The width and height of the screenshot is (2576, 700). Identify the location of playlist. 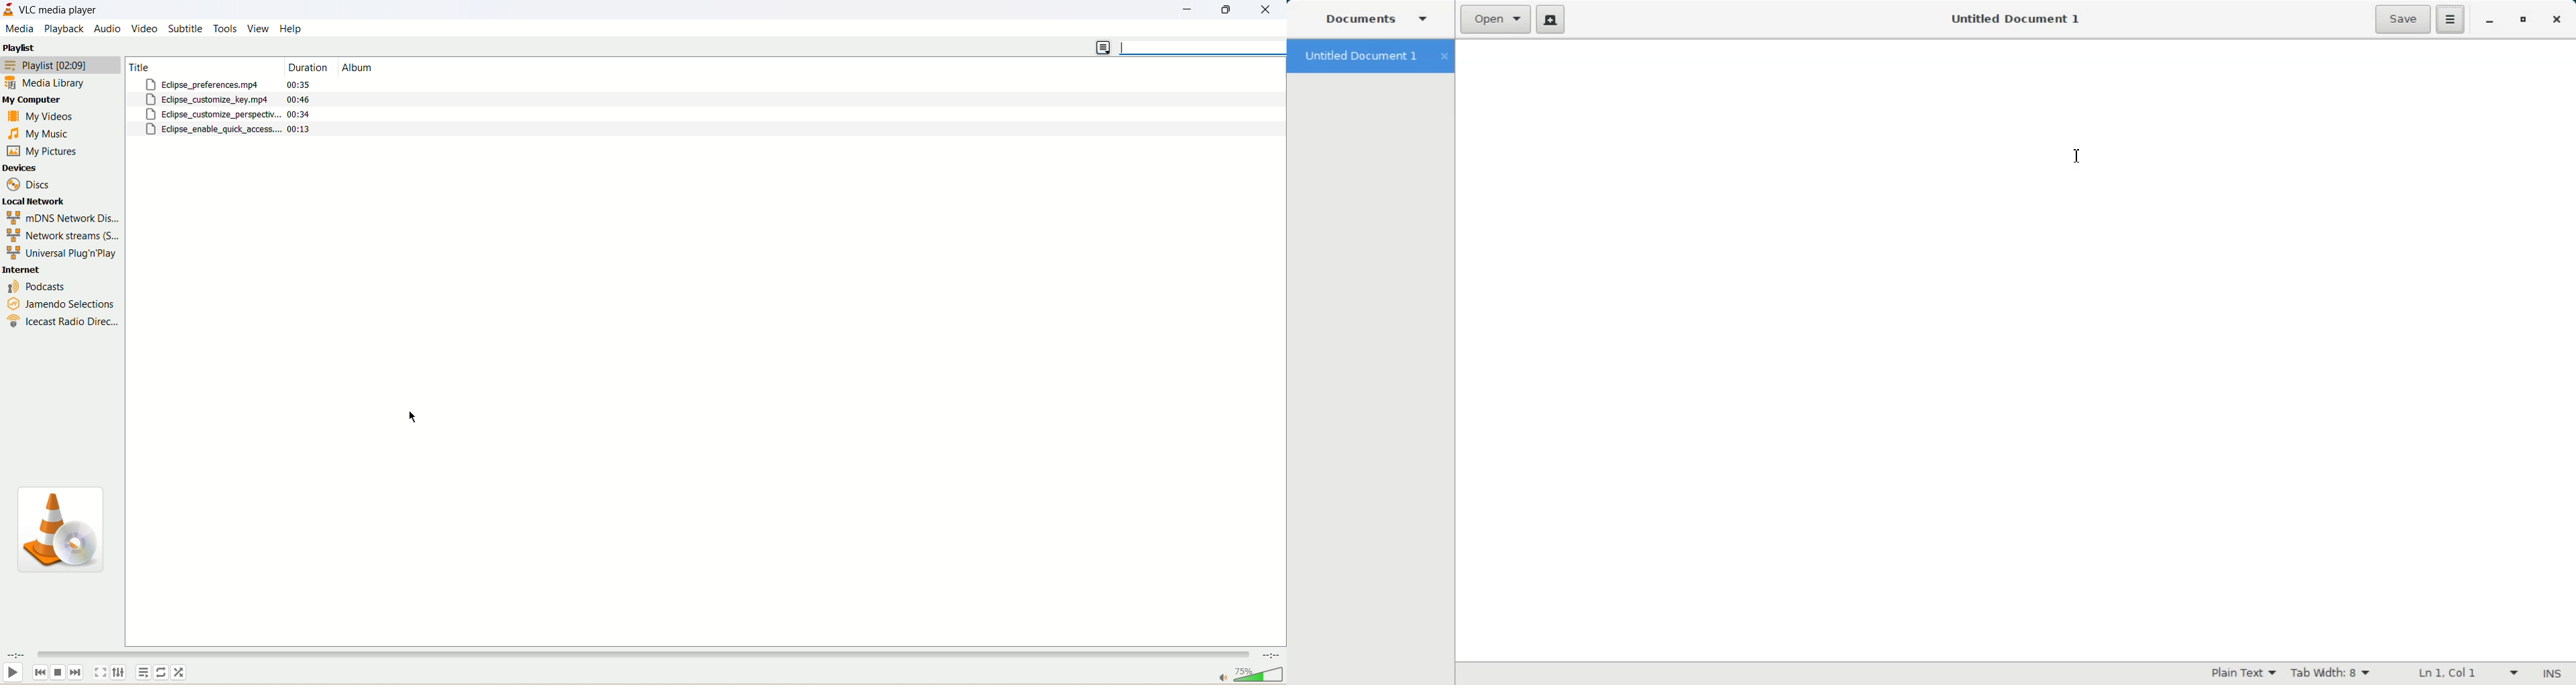
(24, 48).